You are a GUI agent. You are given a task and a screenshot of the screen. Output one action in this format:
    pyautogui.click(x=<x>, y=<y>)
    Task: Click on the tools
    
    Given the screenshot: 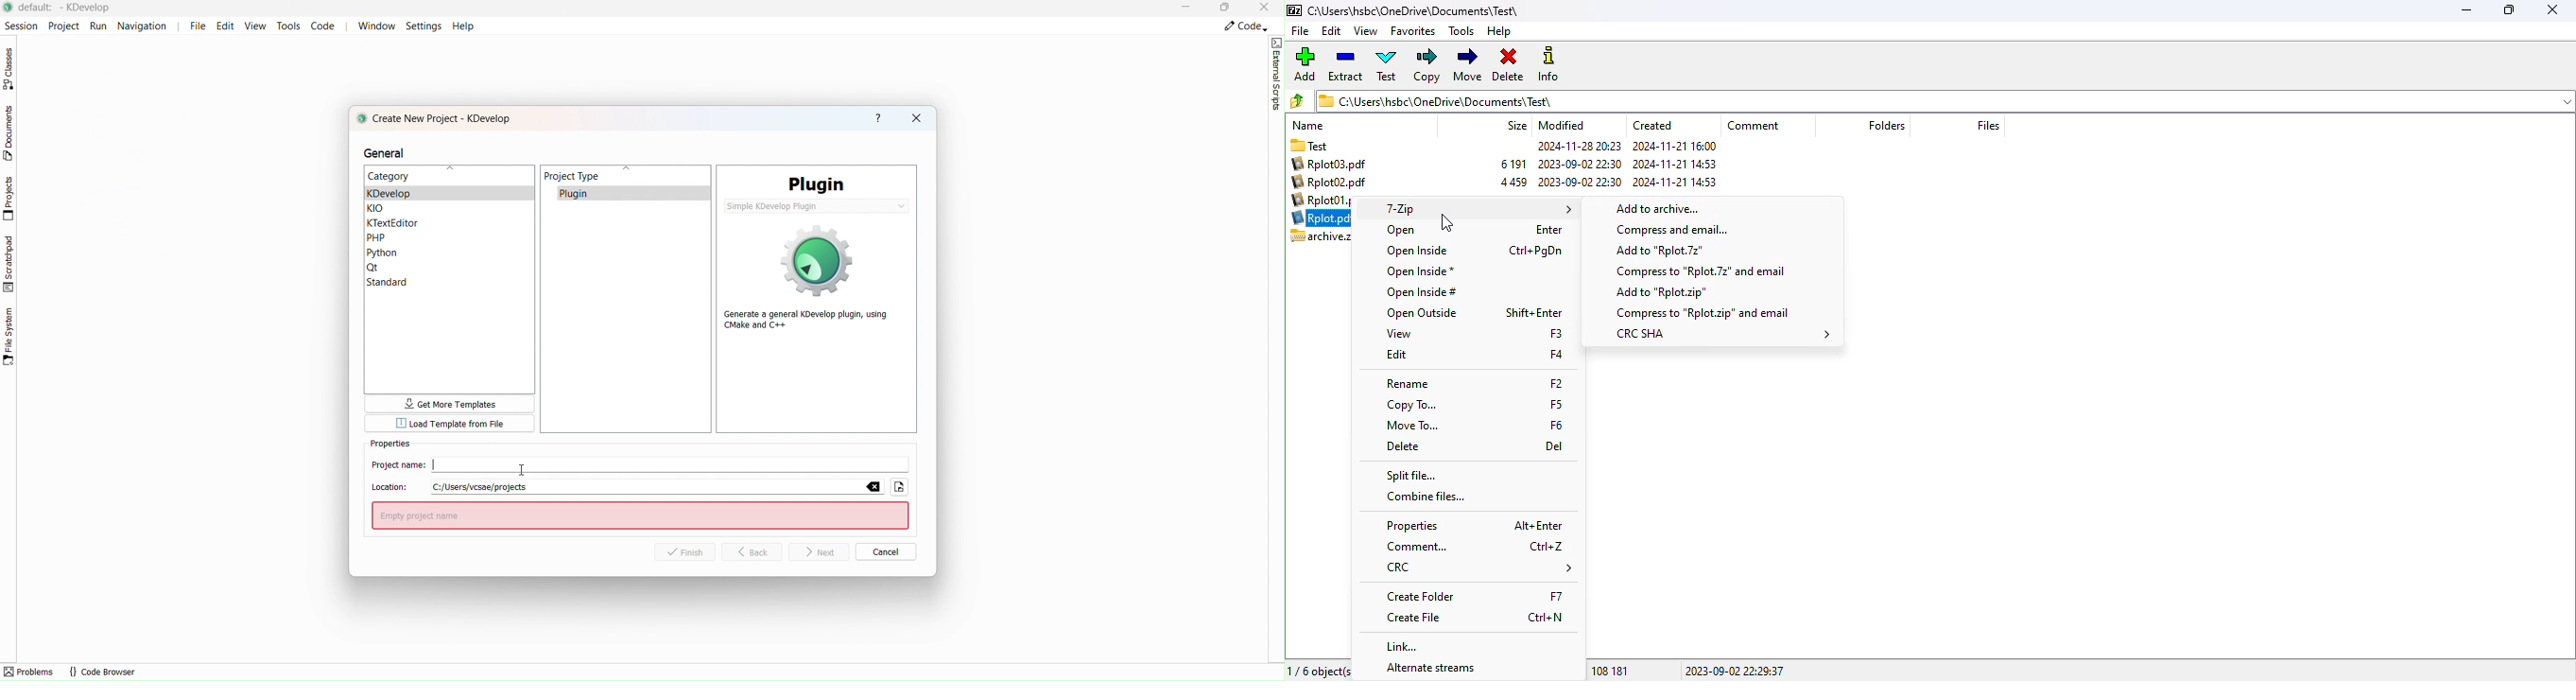 What is the action you would take?
    pyautogui.click(x=1462, y=31)
    